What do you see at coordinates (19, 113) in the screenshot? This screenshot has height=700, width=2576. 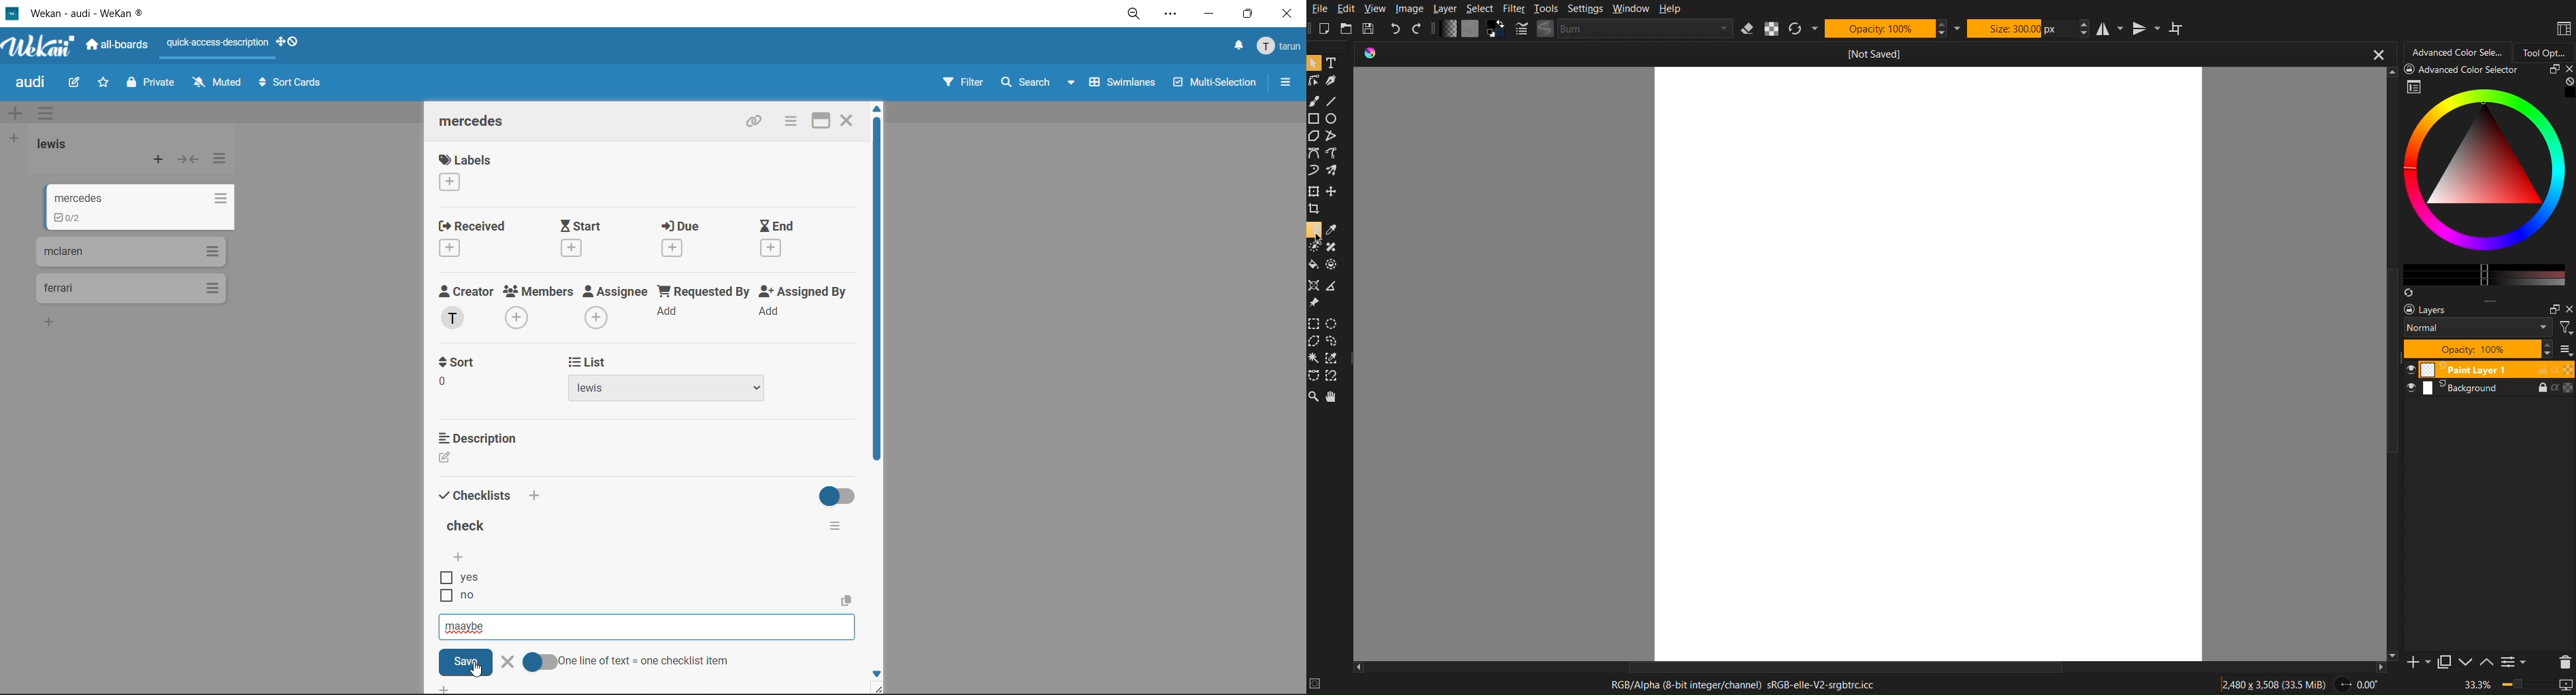 I see `add swimlane` at bounding box center [19, 113].